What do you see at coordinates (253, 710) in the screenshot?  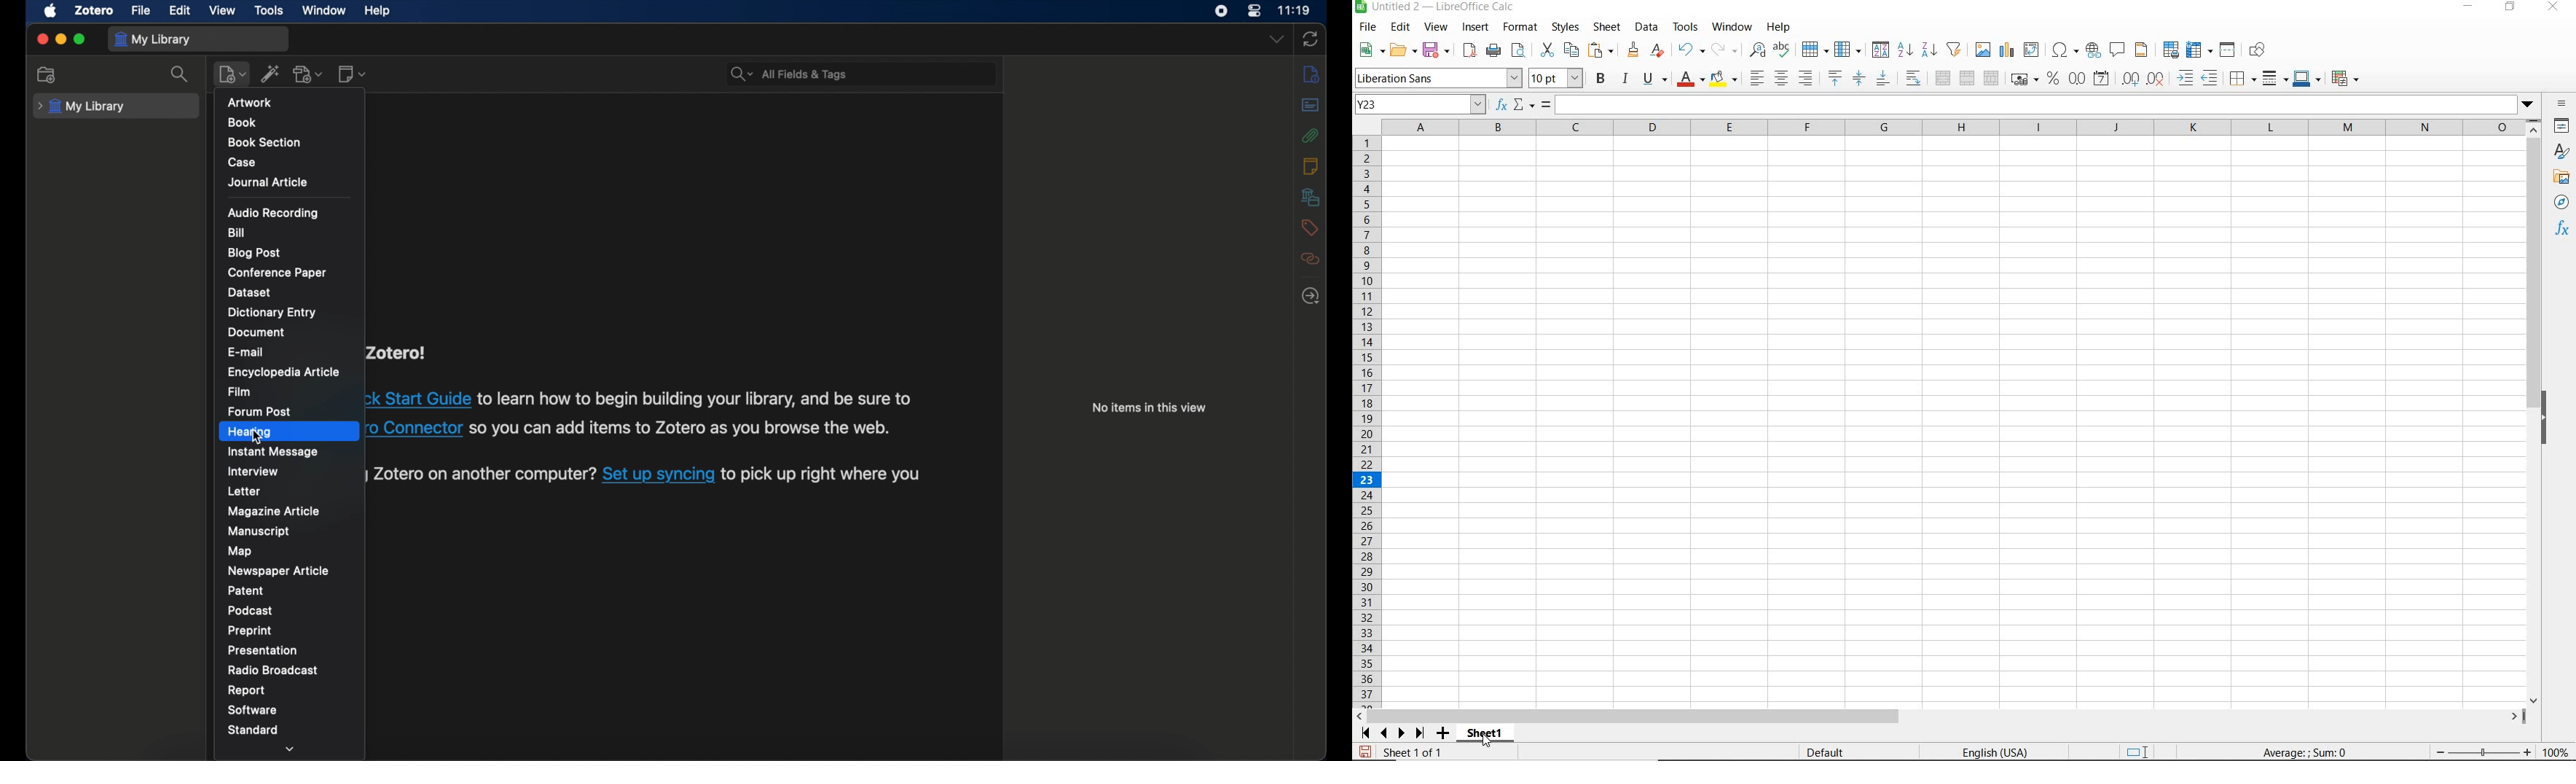 I see `software` at bounding box center [253, 710].